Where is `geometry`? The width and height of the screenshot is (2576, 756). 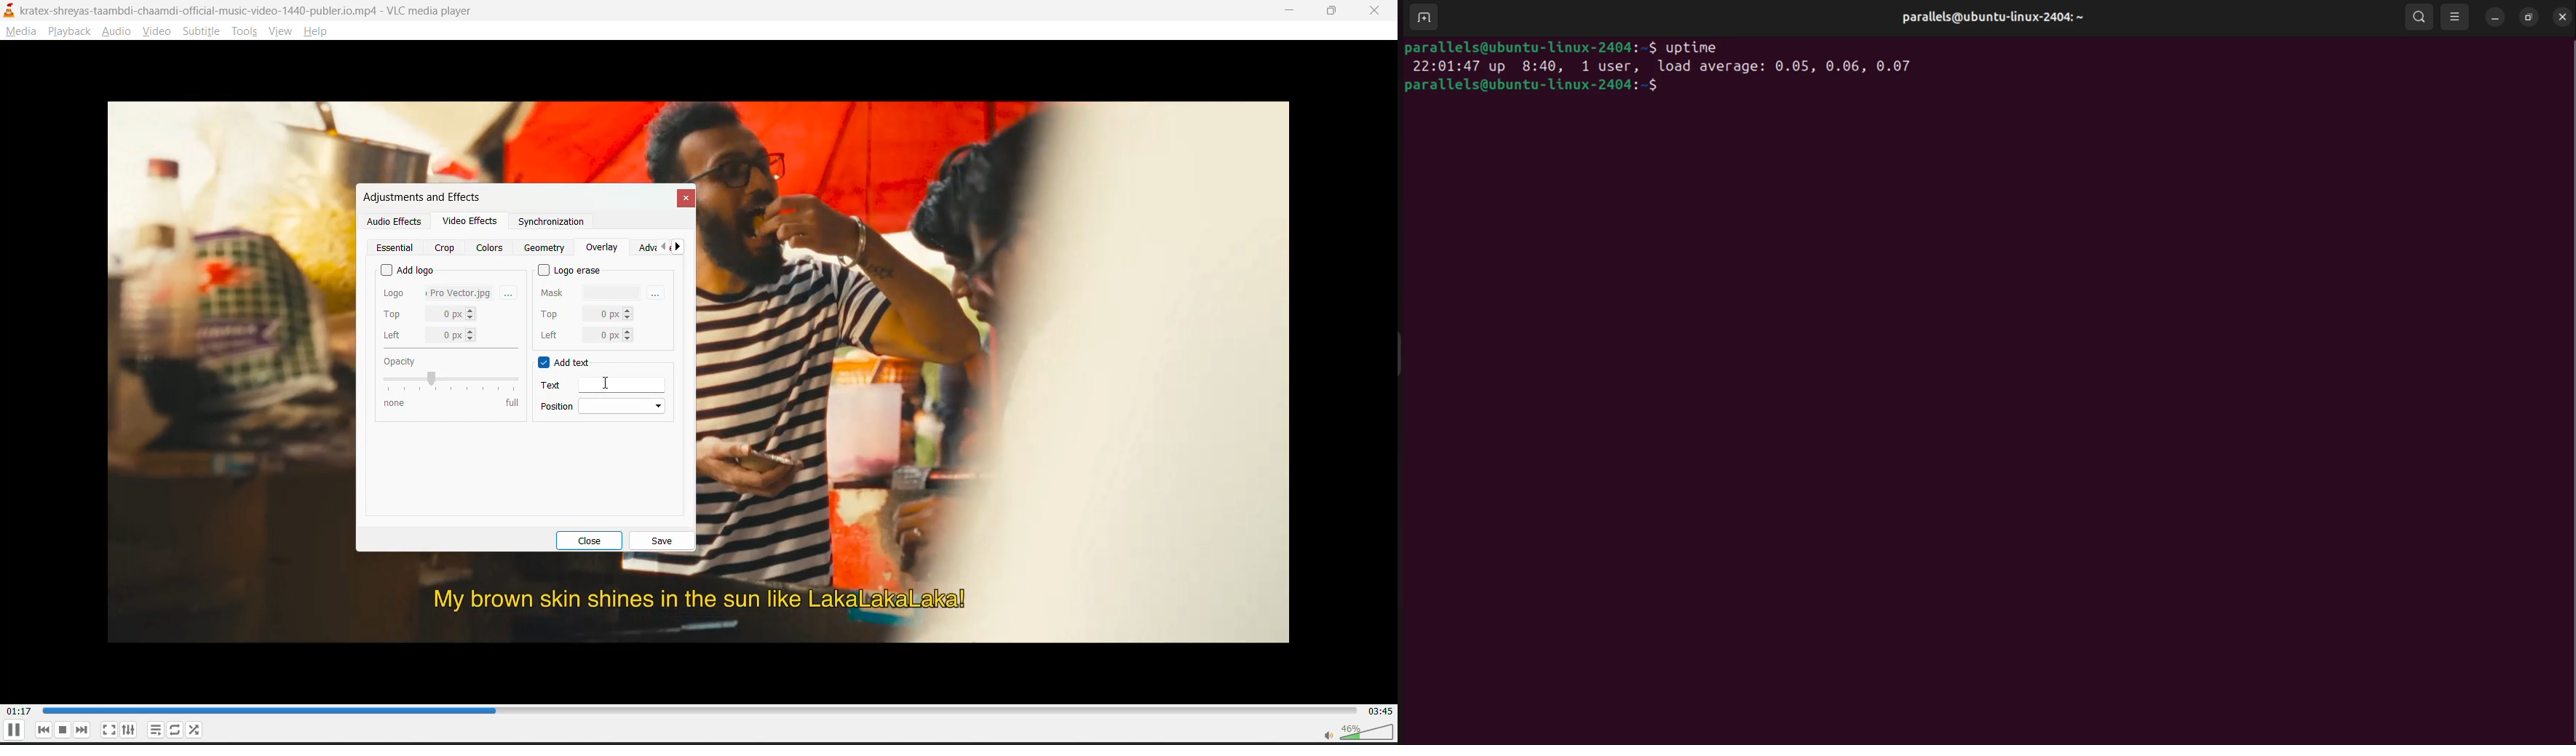
geometry is located at coordinates (547, 248).